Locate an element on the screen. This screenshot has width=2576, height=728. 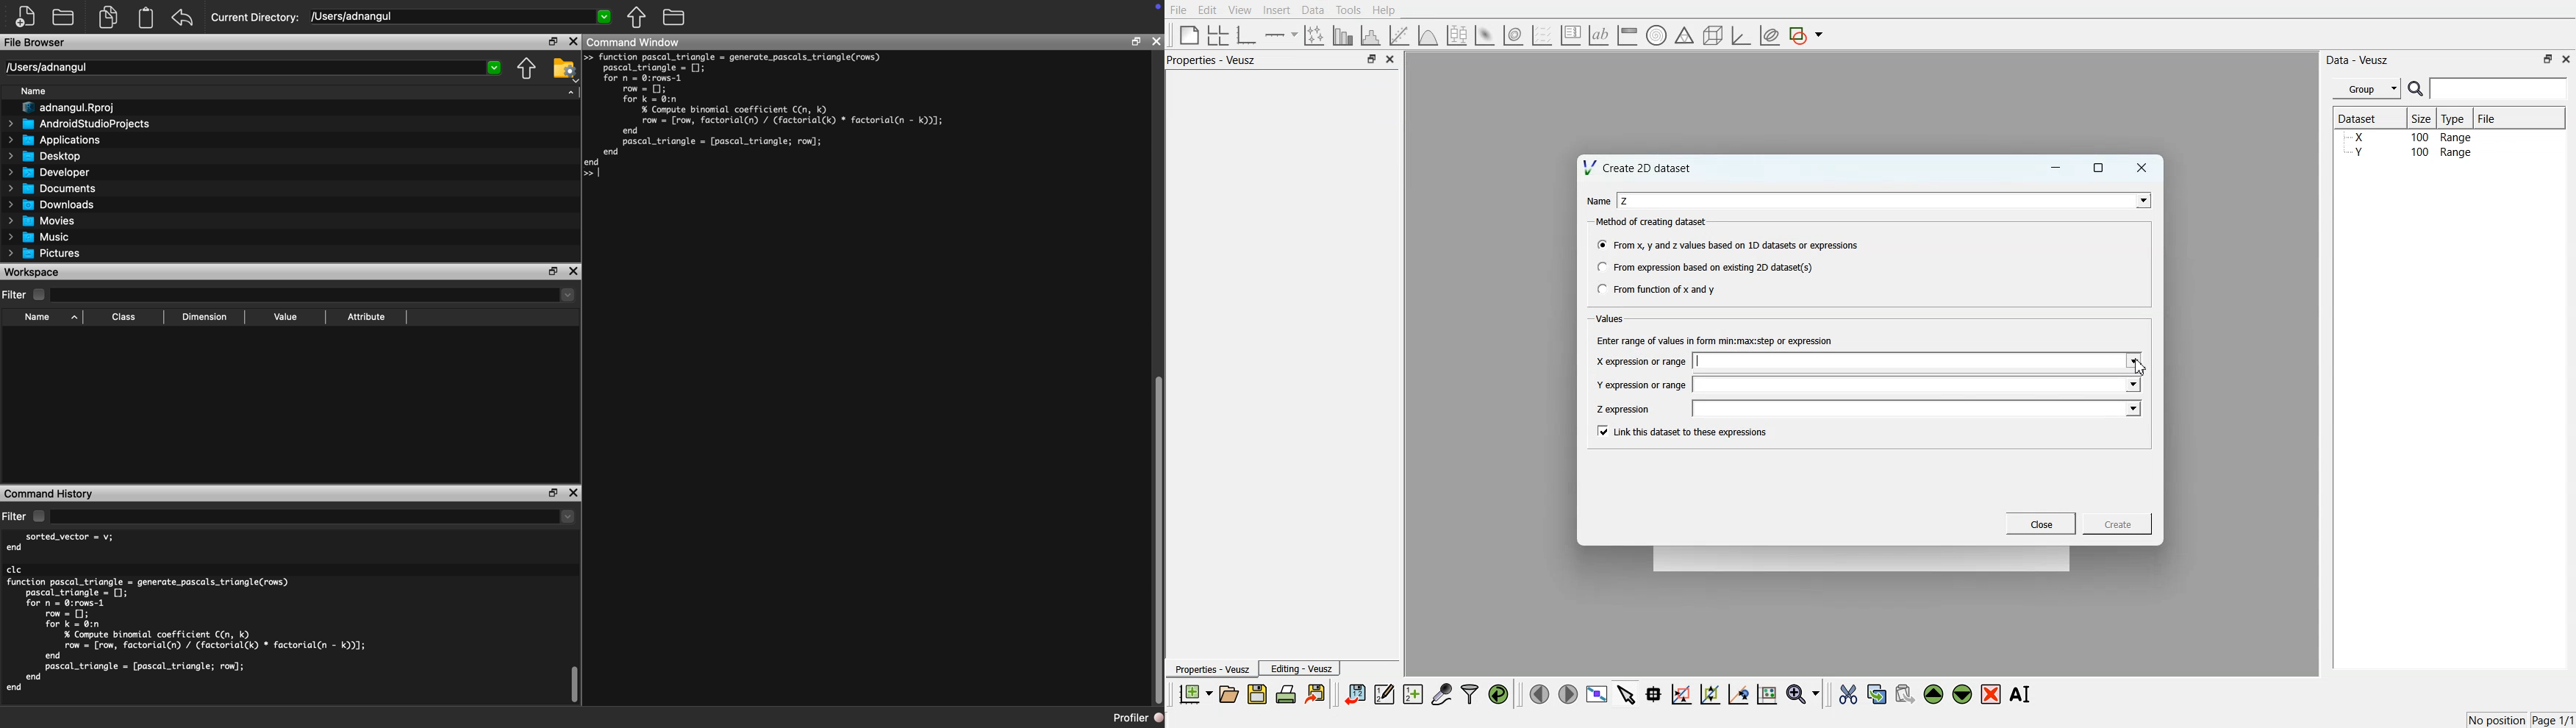
Copy the selected widget is located at coordinates (1878, 693).